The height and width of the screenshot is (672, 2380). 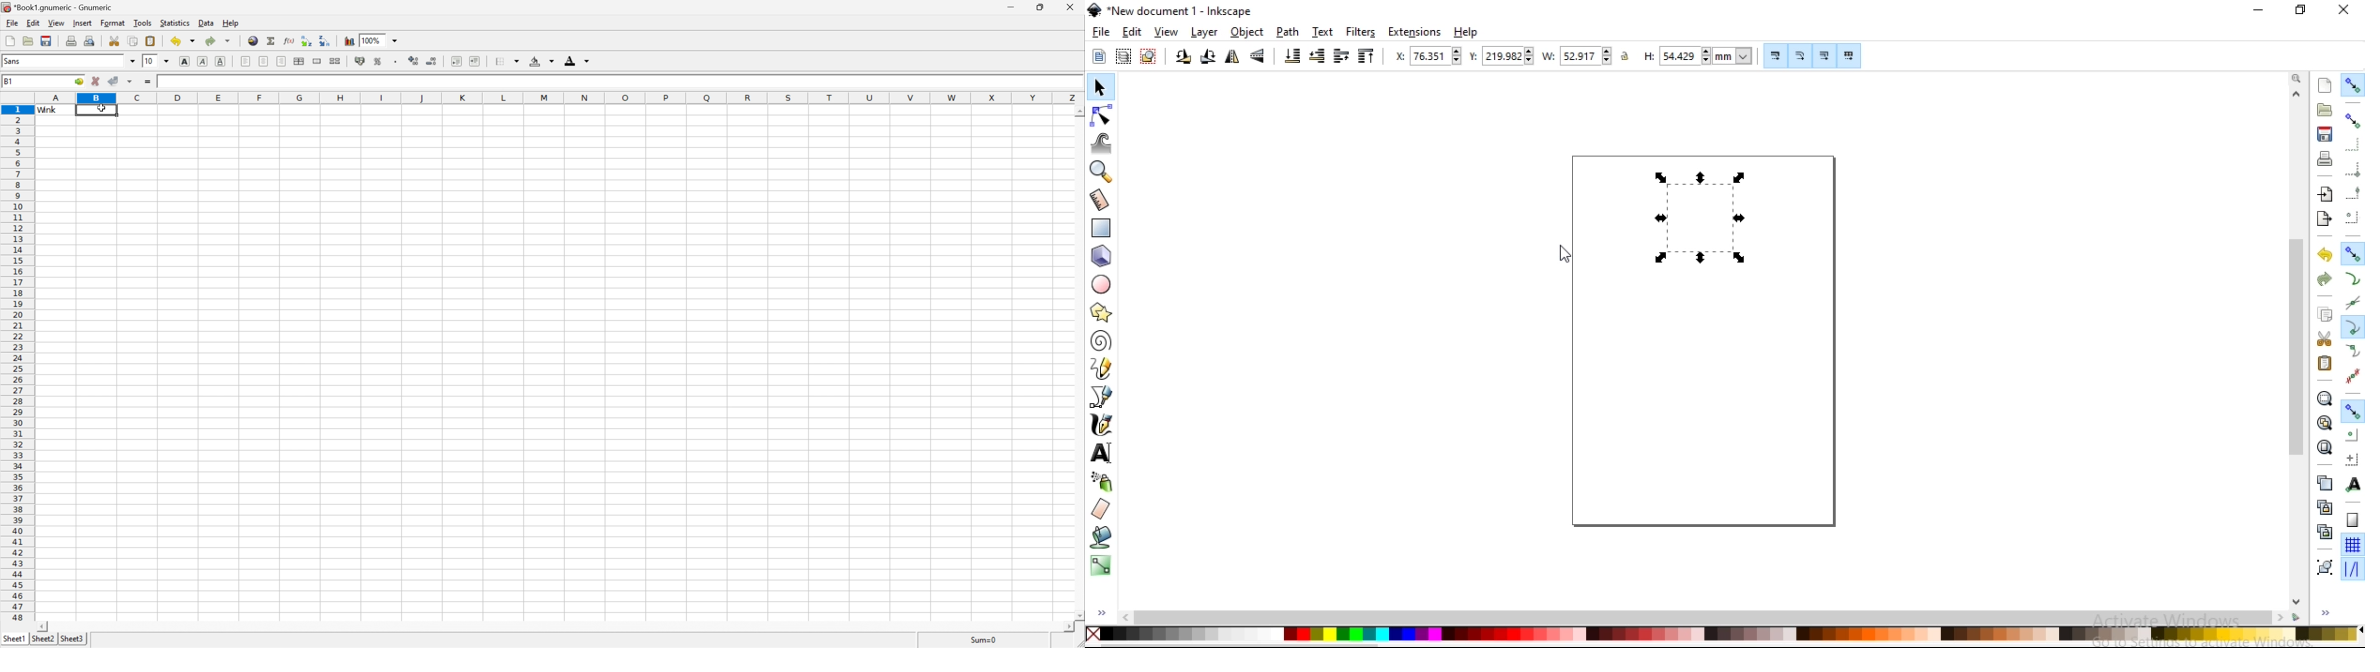 I want to click on scroll down, so click(x=1079, y=616).